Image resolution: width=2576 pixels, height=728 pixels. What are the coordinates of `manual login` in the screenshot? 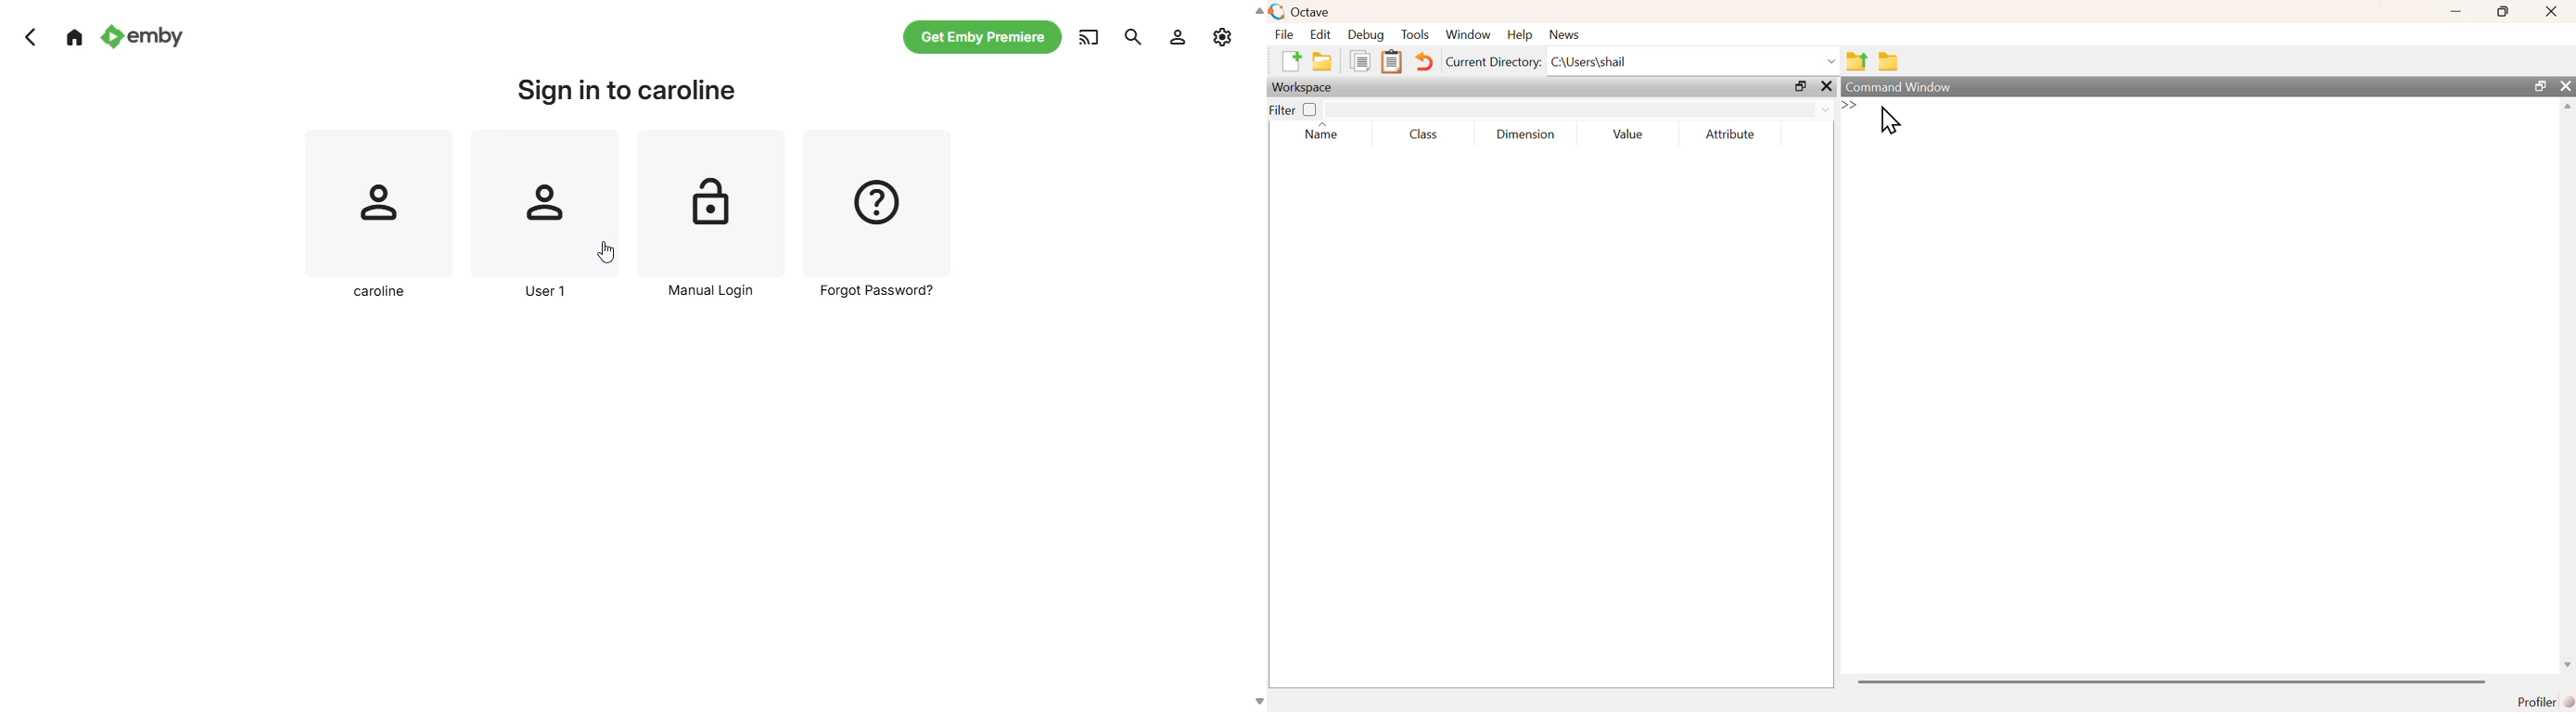 It's located at (712, 217).